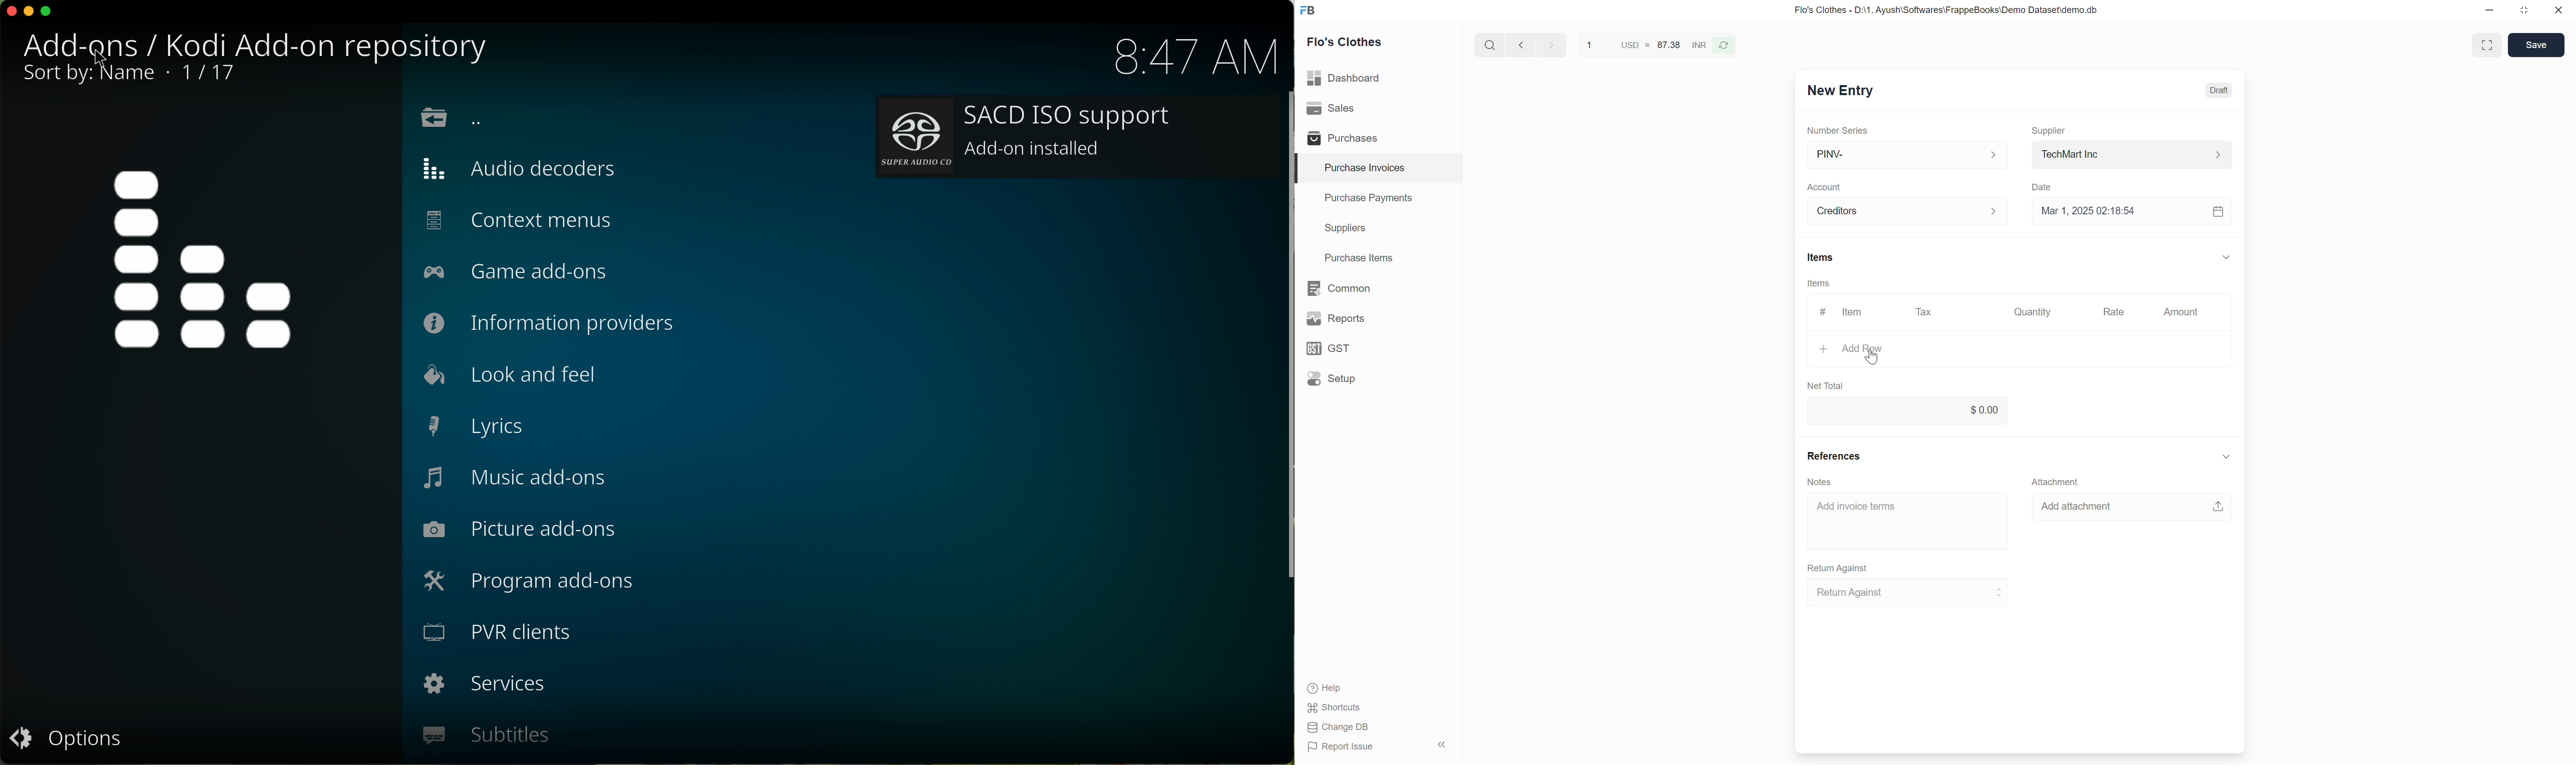  I want to click on Return Against, so click(1909, 592).